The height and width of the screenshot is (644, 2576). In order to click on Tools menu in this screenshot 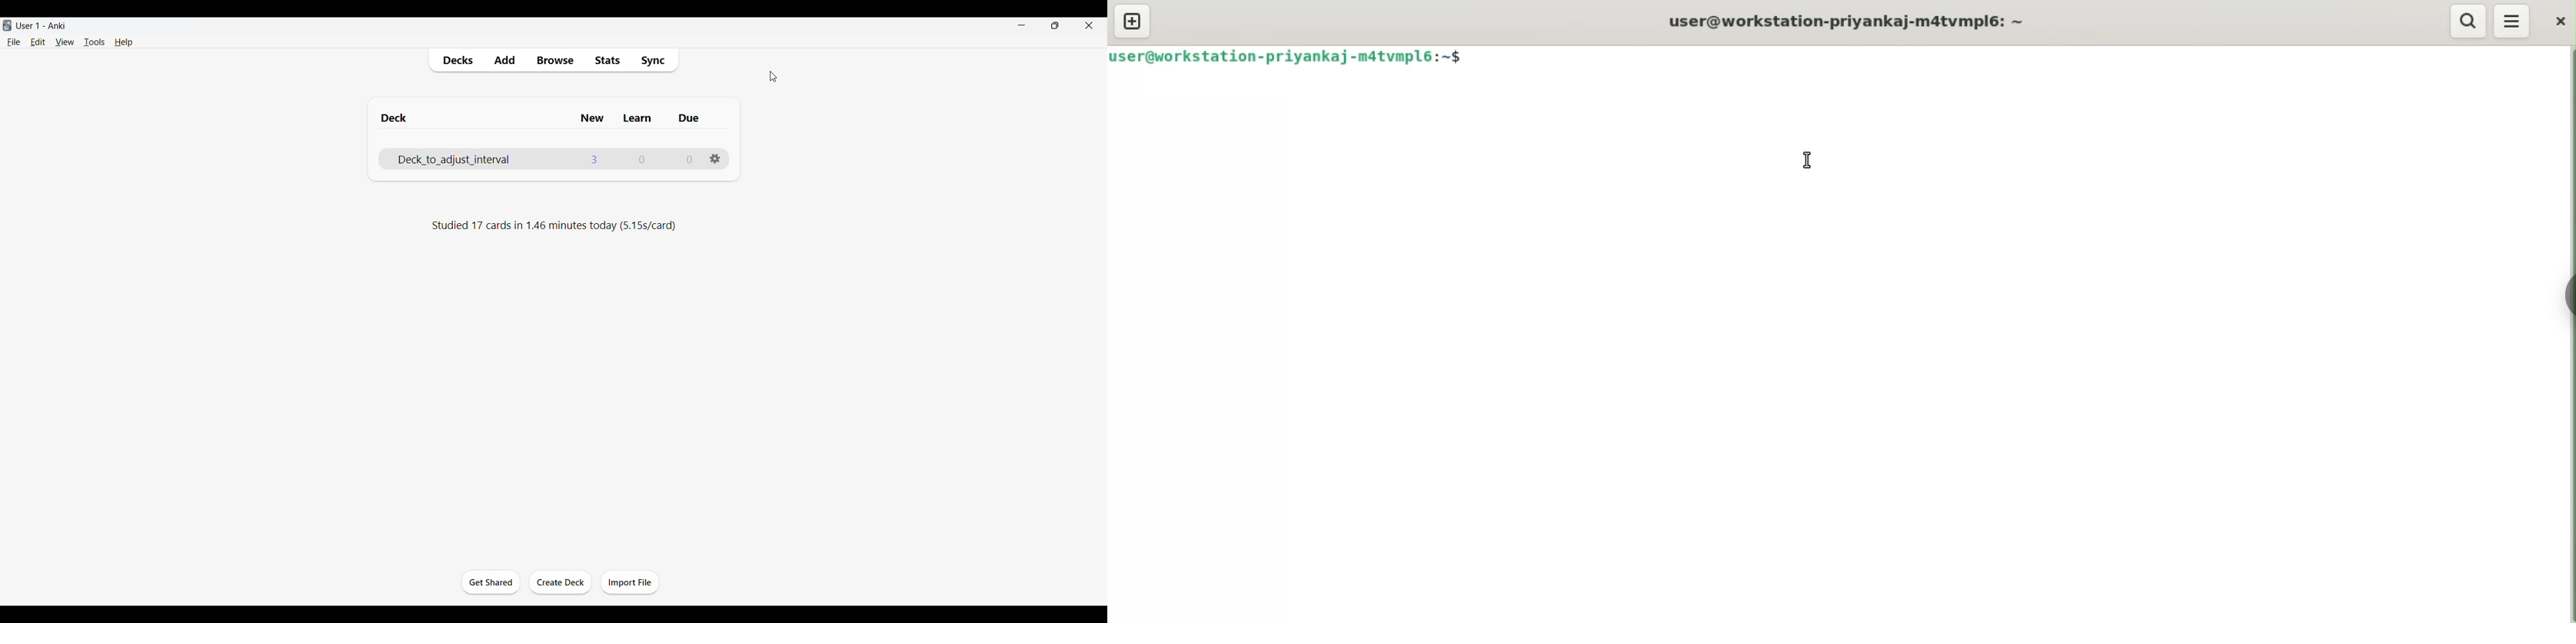, I will do `click(95, 42)`.